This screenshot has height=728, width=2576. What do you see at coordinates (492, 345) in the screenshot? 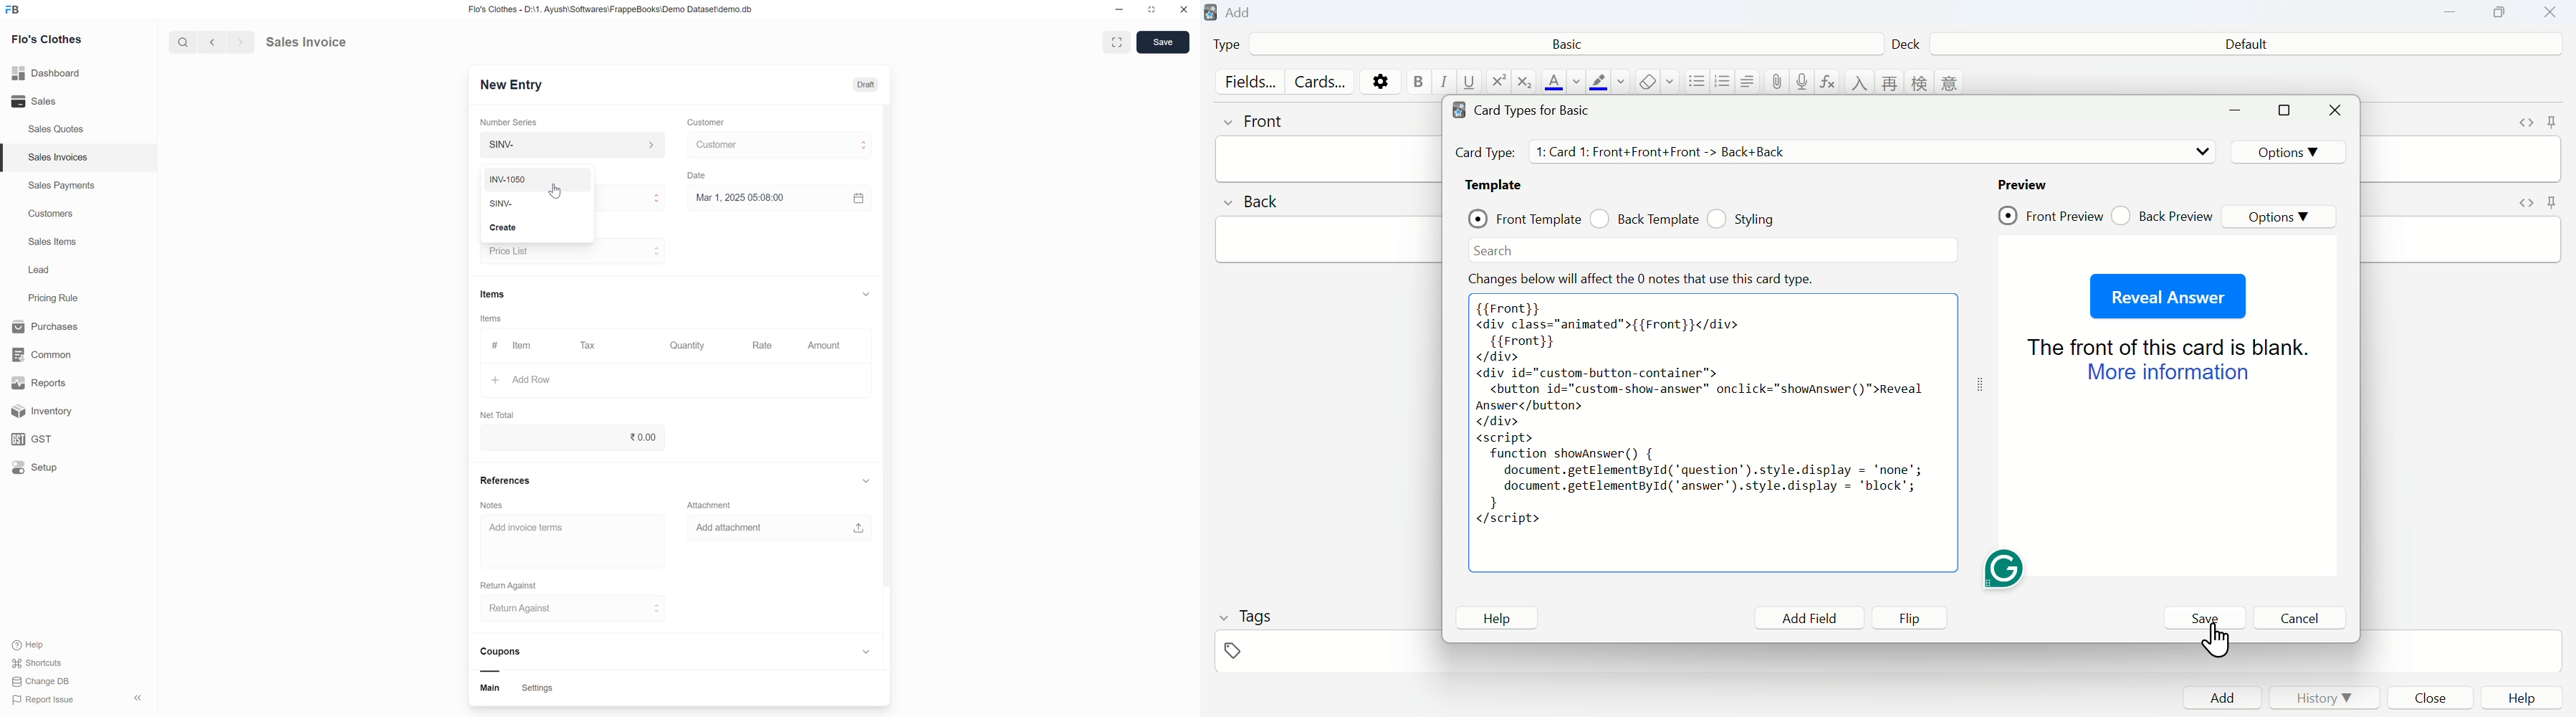
I see `#` at bounding box center [492, 345].